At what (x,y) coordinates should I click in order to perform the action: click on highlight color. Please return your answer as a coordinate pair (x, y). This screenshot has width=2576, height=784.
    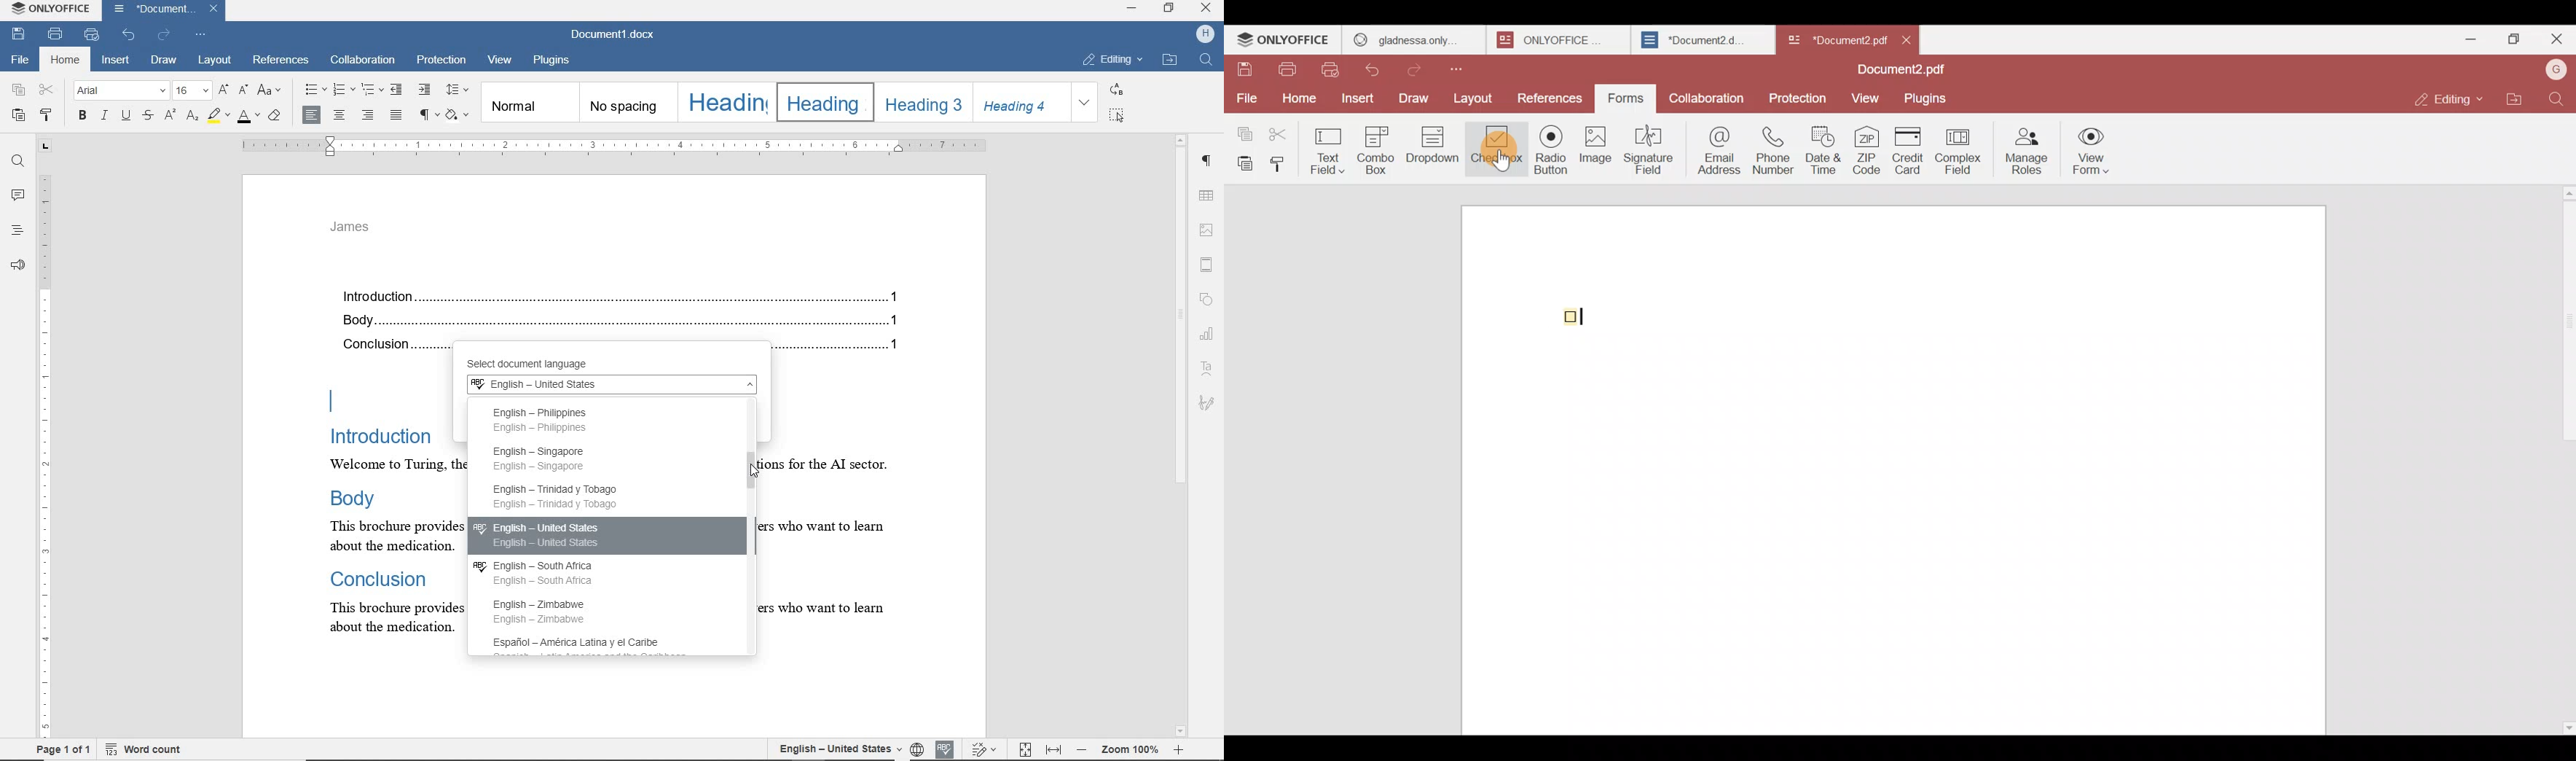
    Looking at the image, I should click on (218, 116).